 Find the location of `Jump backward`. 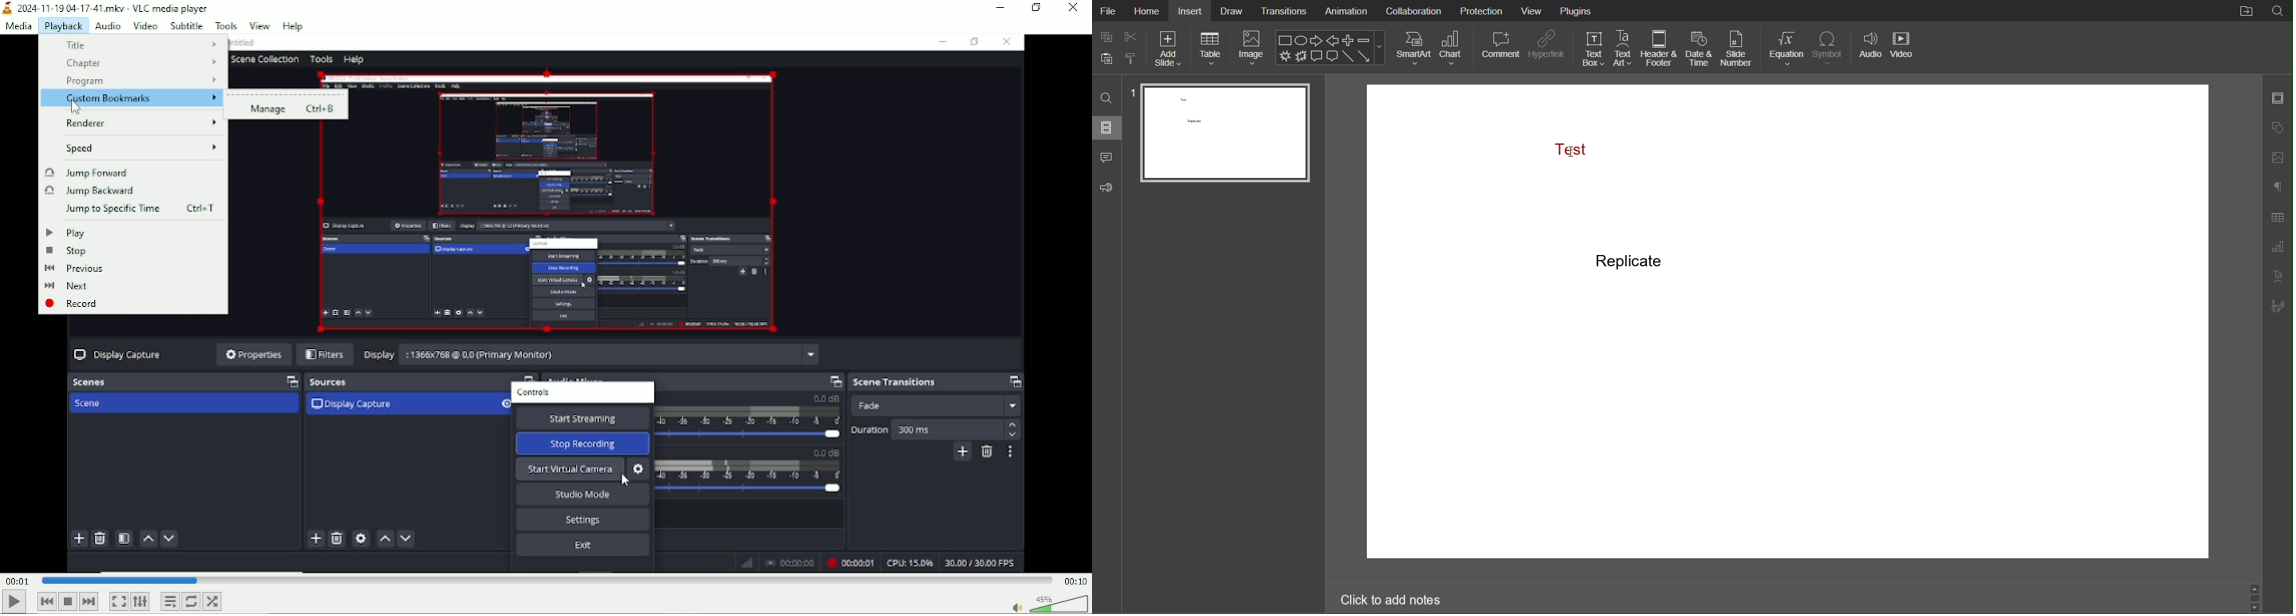

Jump backward is located at coordinates (88, 191).